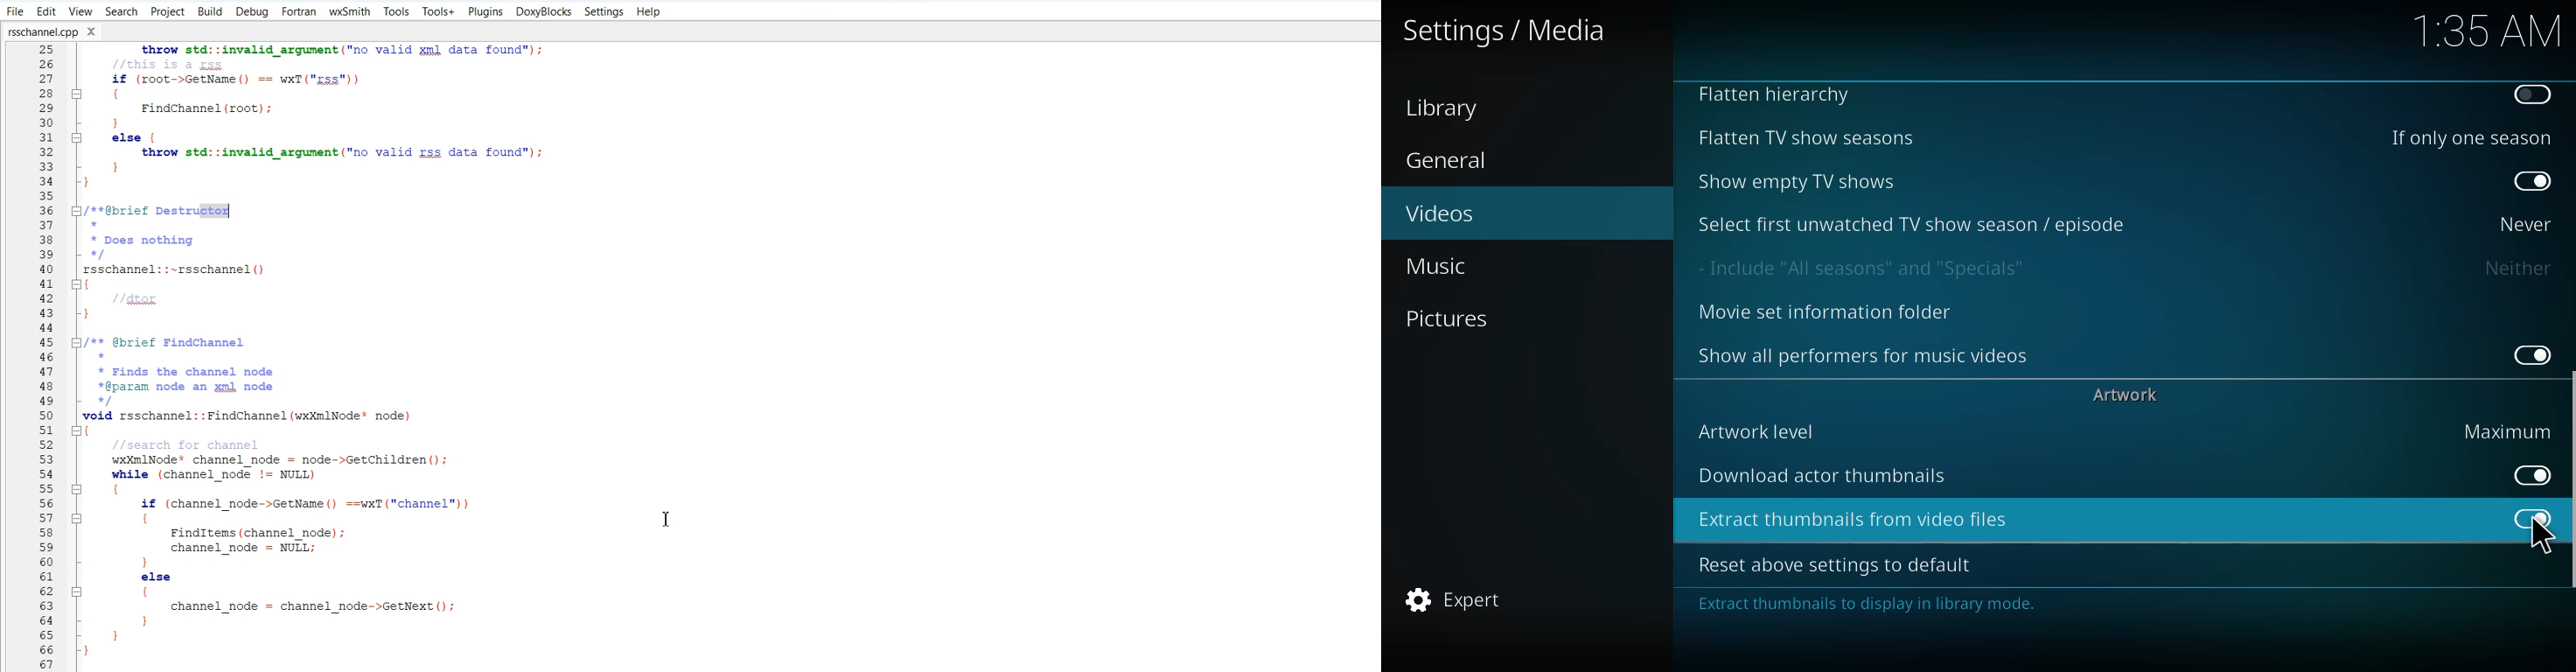  I want to click on info, so click(1871, 606).